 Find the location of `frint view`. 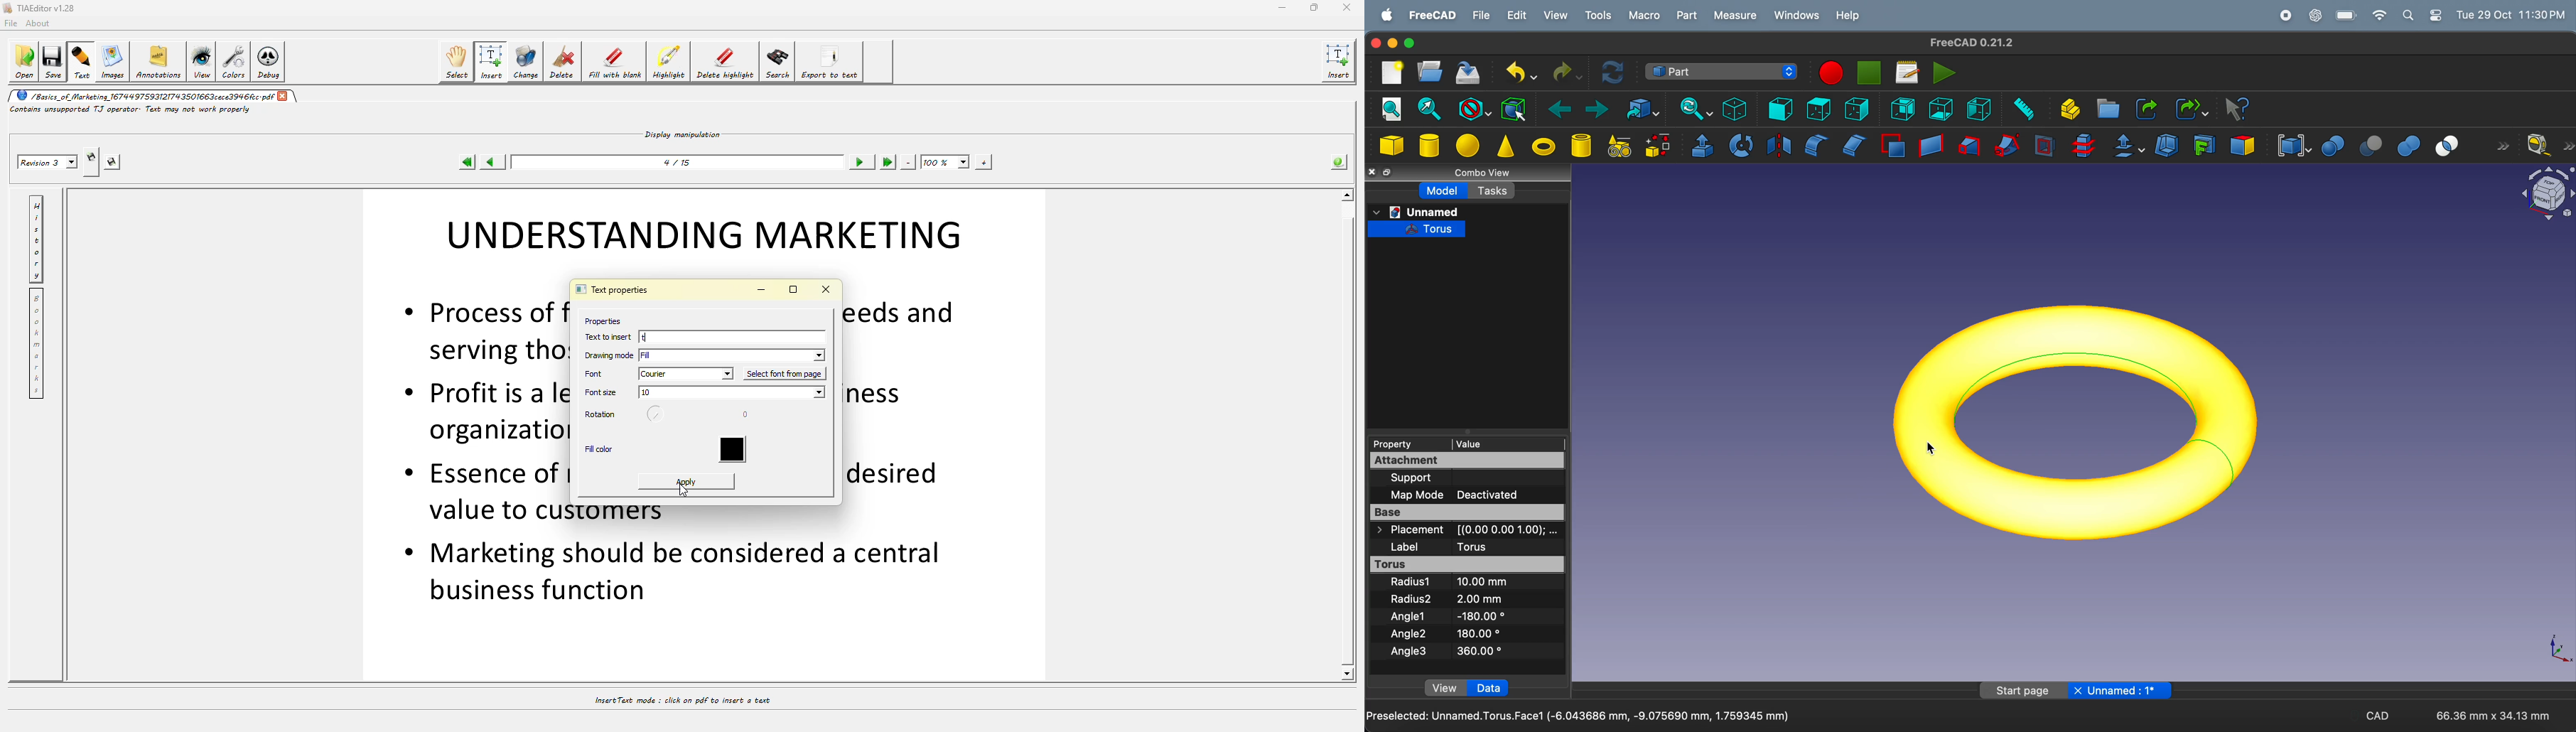

frint view is located at coordinates (1777, 109).